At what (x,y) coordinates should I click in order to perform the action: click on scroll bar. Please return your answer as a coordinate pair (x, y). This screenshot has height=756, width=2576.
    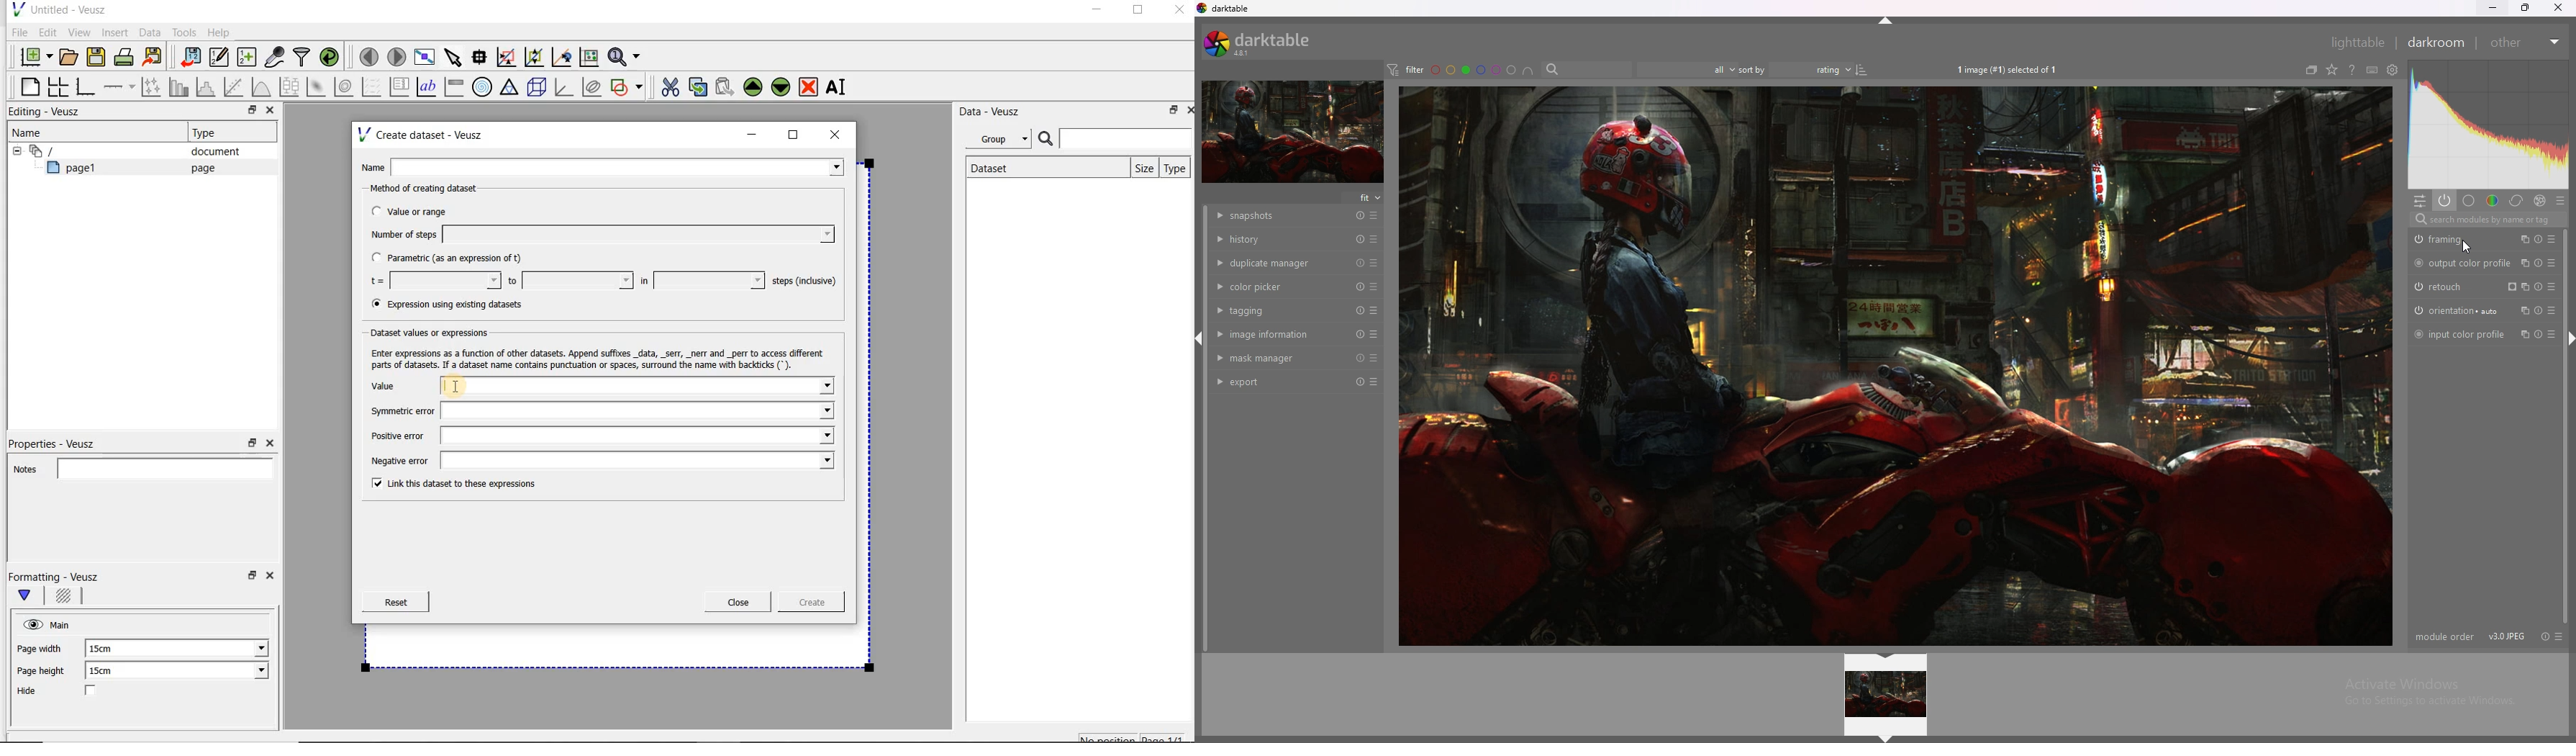
    Looking at the image, I should click on (1207, 429).